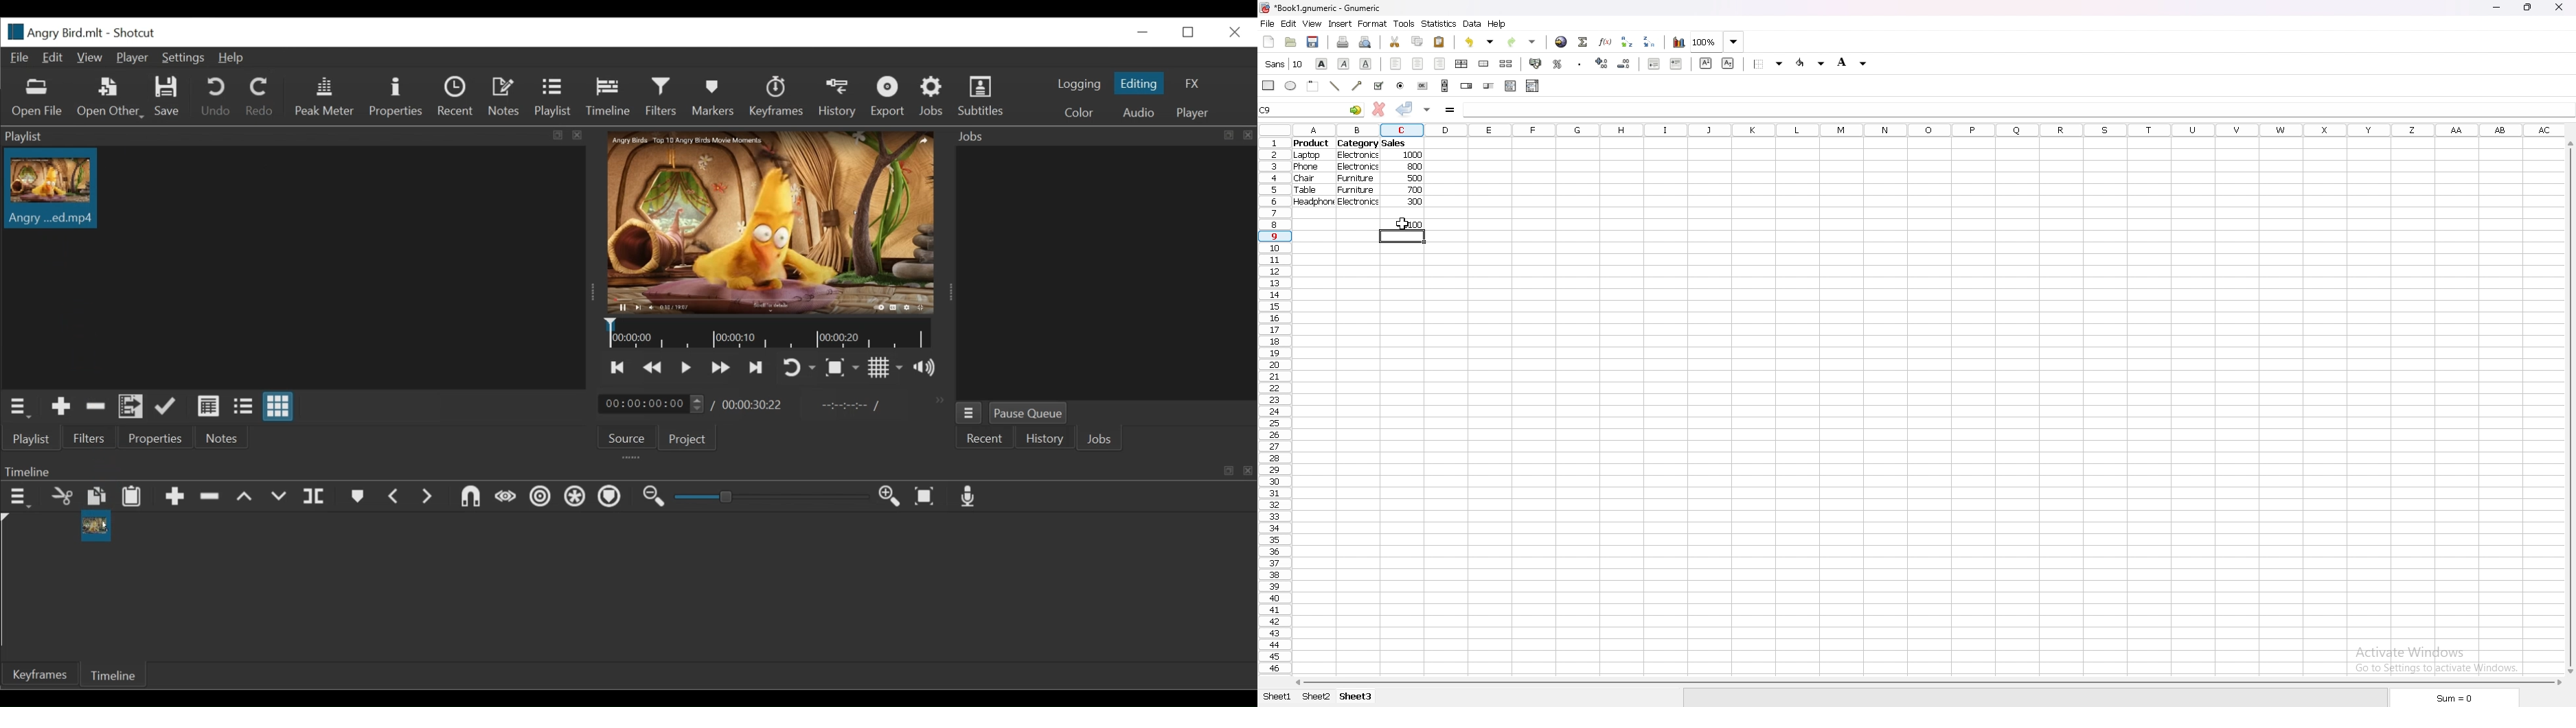 The image size is (2576, 728). What do you see at coordinates (969, 413) in the screenshot?
I see `Jobs menu` at bounding box center [969, 413].